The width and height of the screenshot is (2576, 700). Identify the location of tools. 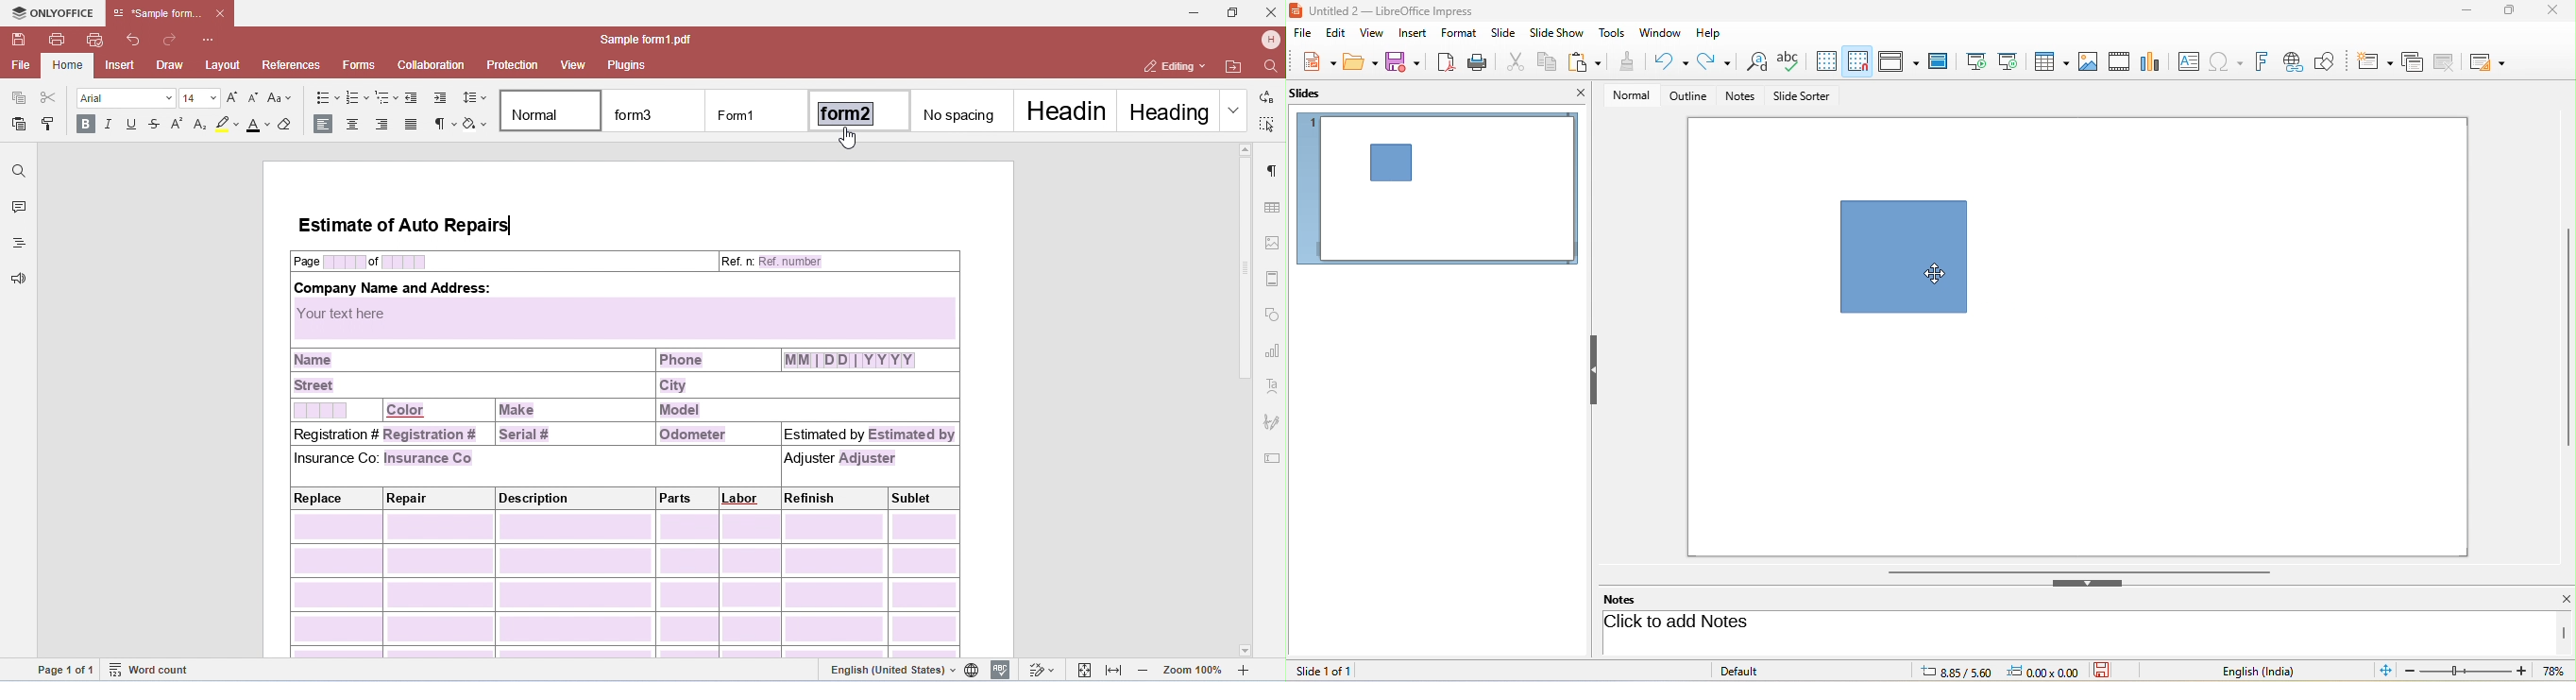
(1613, 34).